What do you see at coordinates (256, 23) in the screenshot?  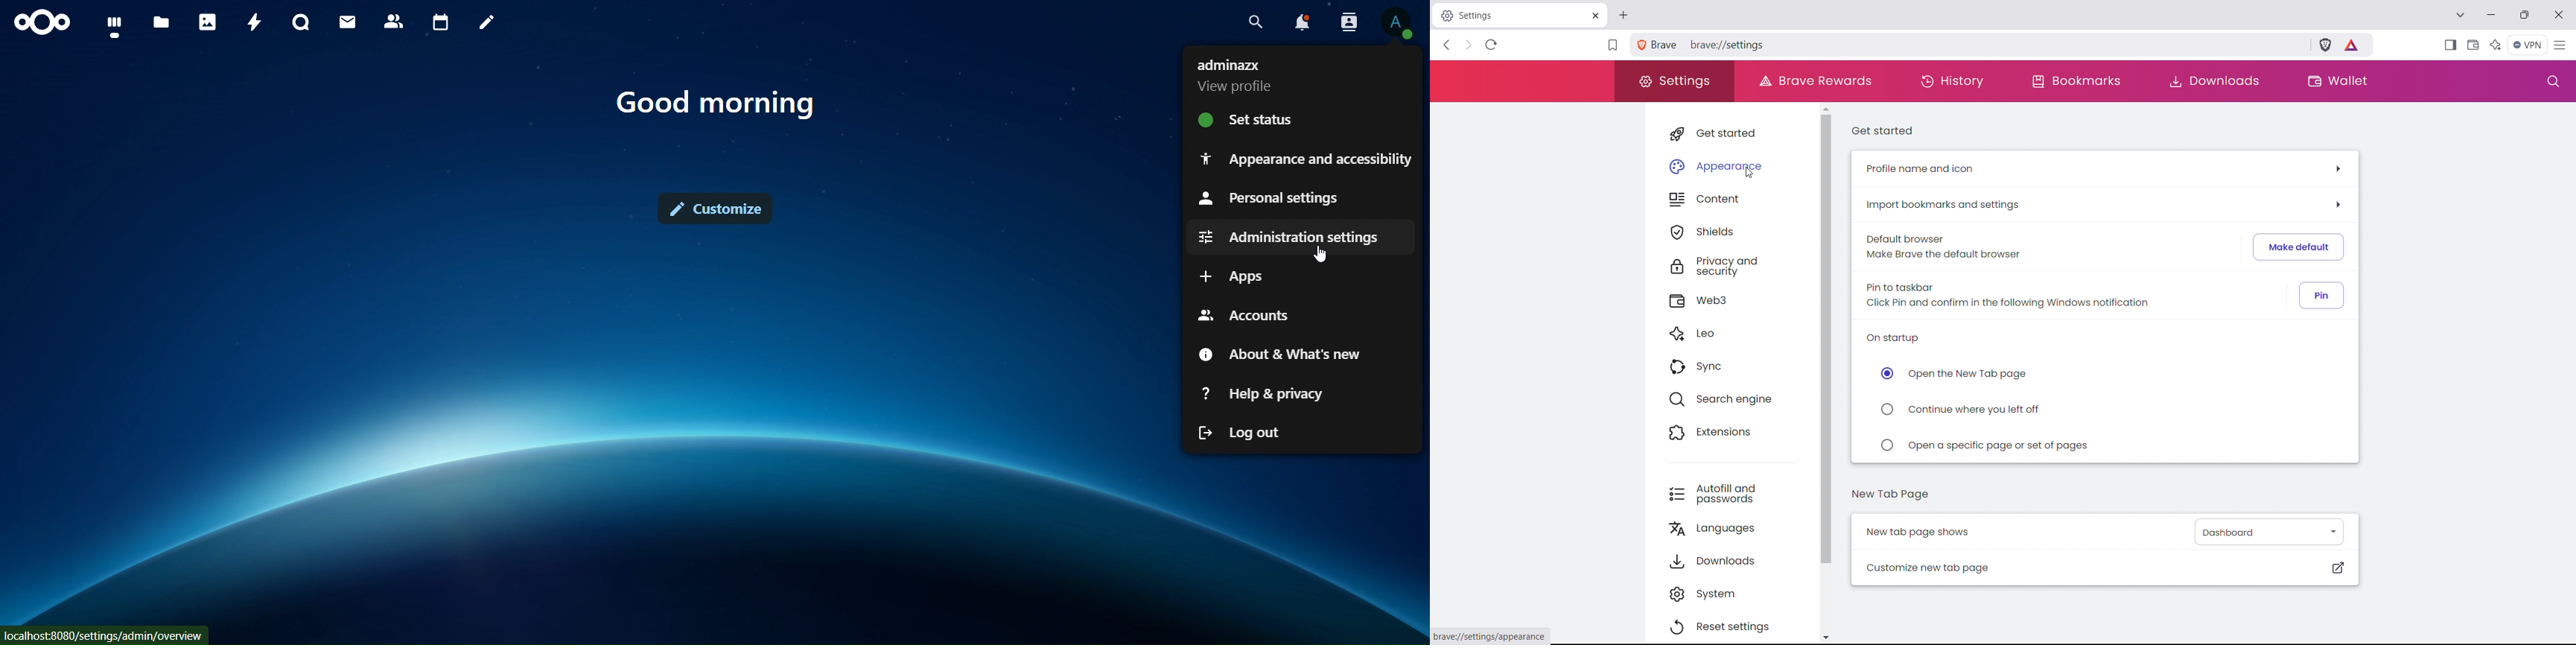 I see `activity` at bounding box center [256, 23].